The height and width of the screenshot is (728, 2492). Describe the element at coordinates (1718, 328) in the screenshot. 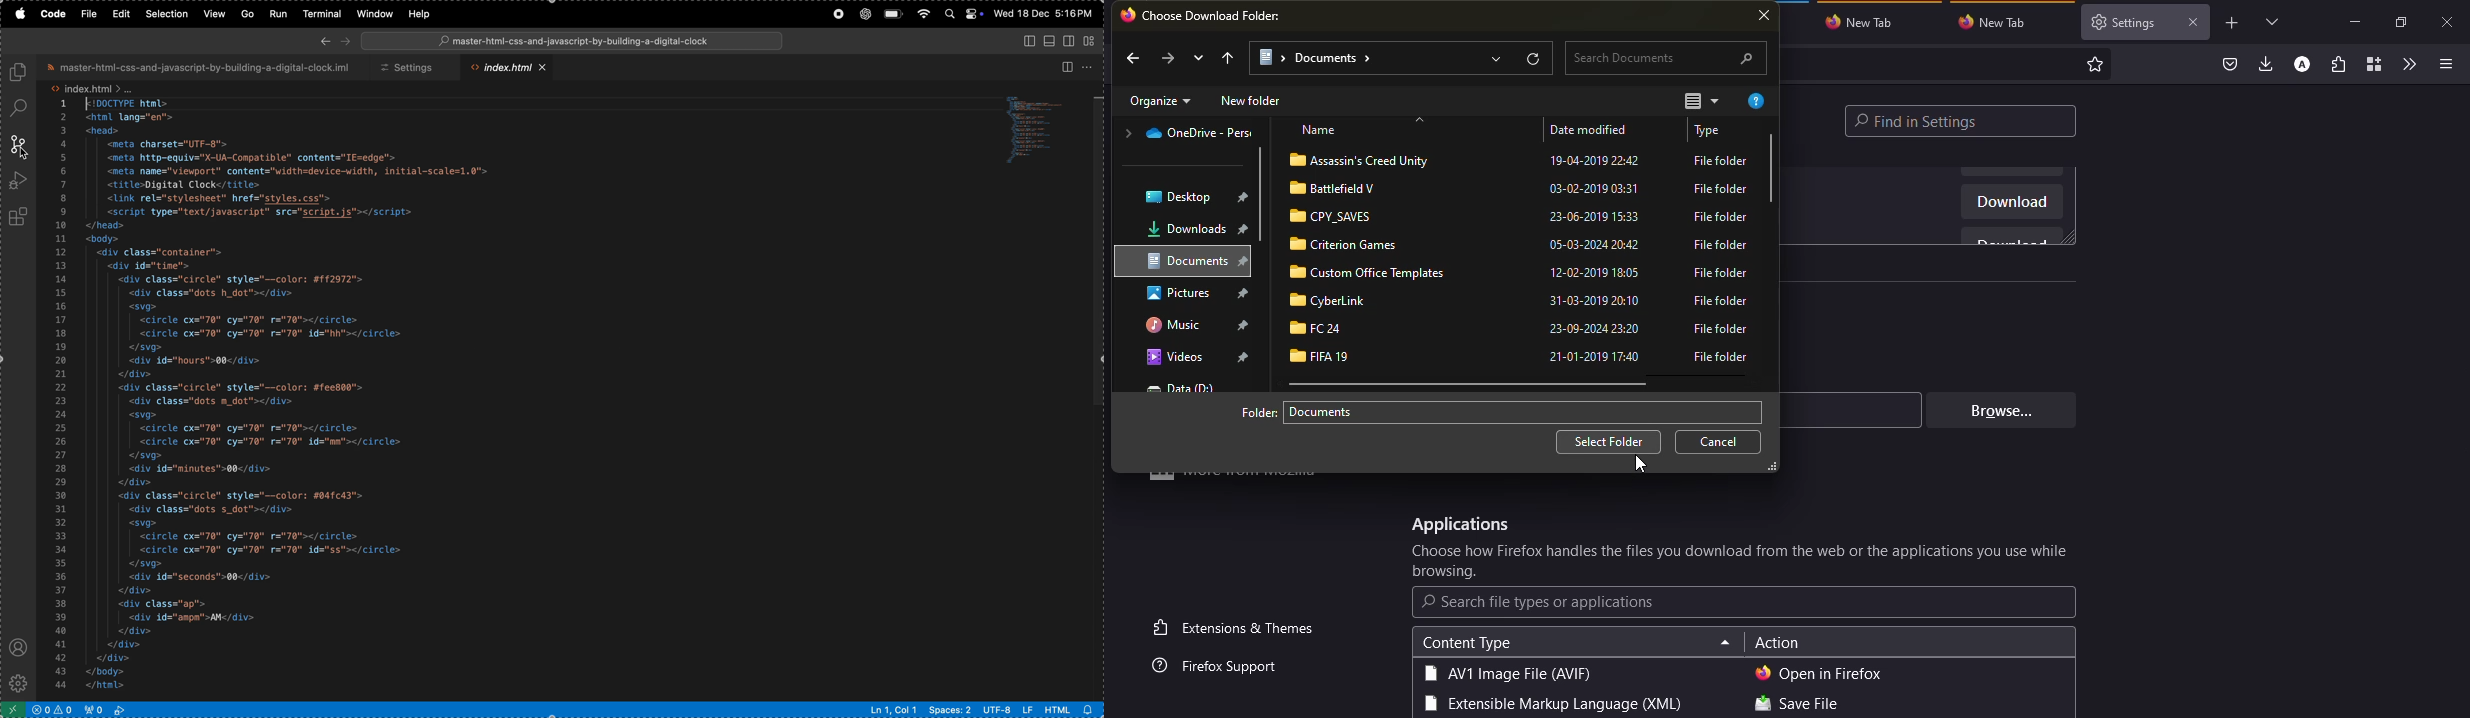

I see `type` at that location.